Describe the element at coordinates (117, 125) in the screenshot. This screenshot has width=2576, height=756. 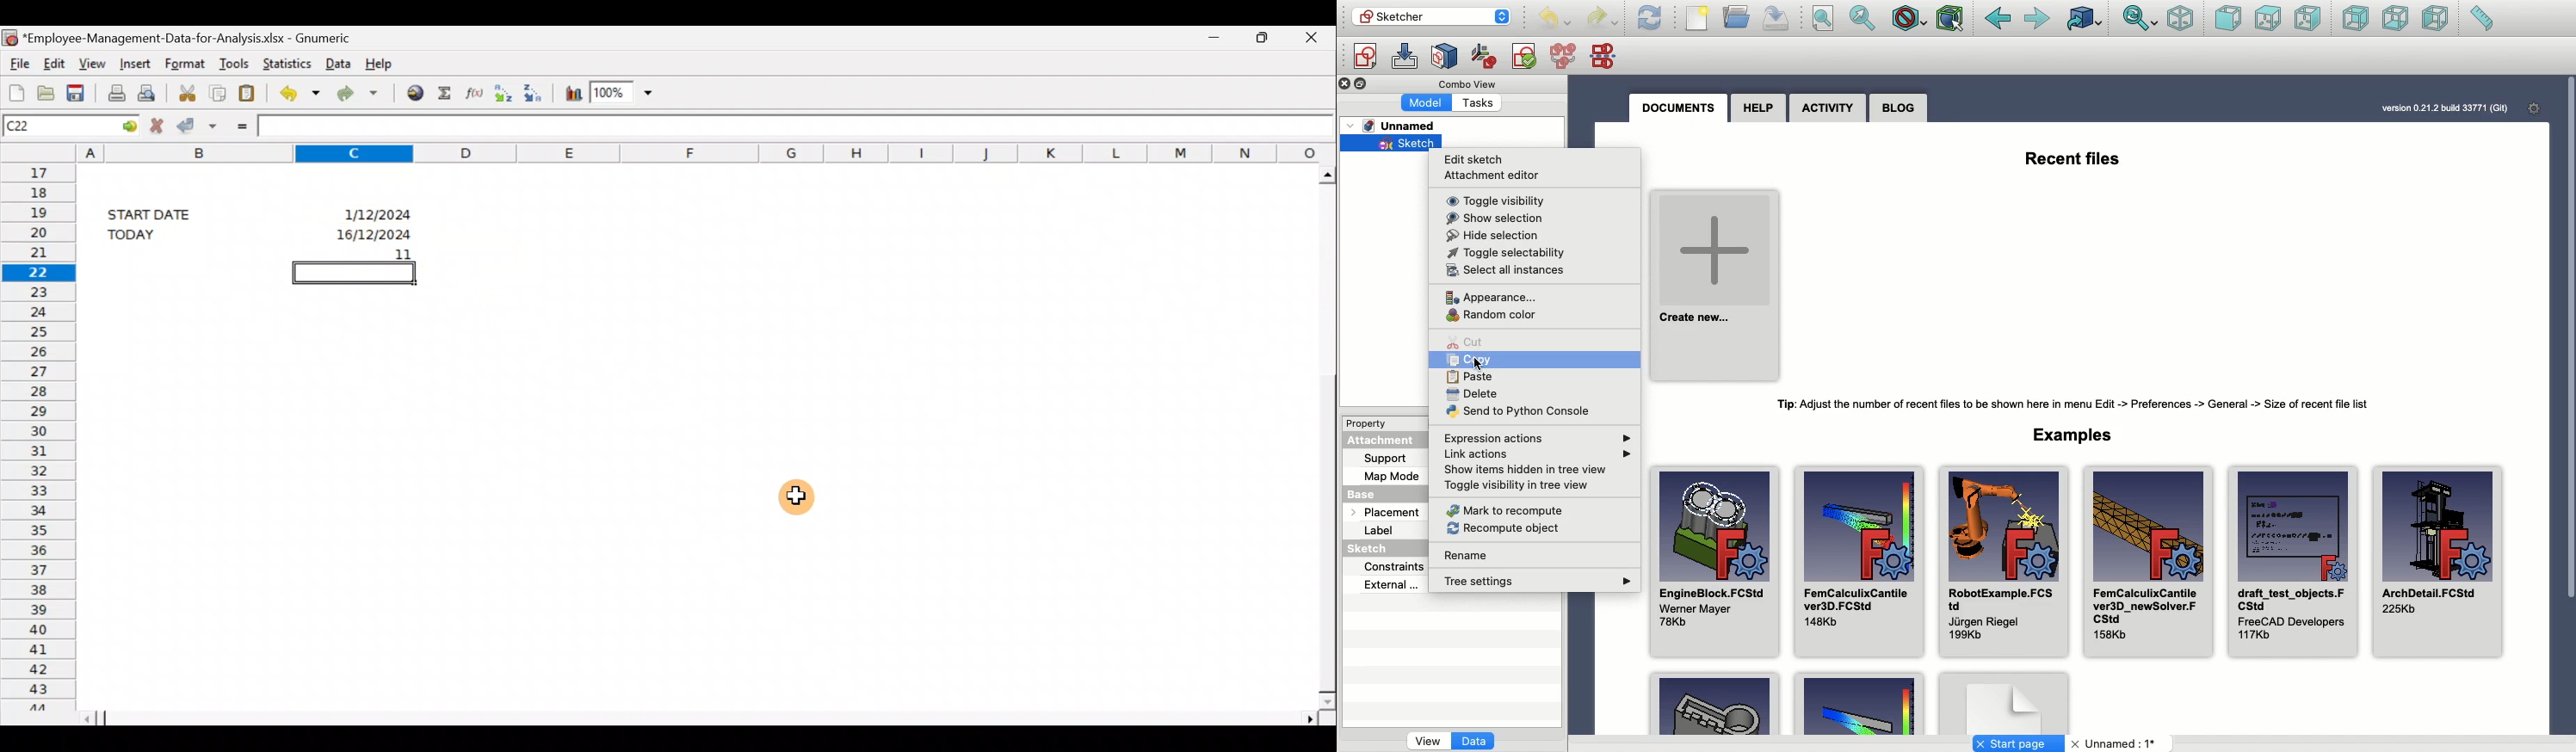
I see `GO TO` at that location.